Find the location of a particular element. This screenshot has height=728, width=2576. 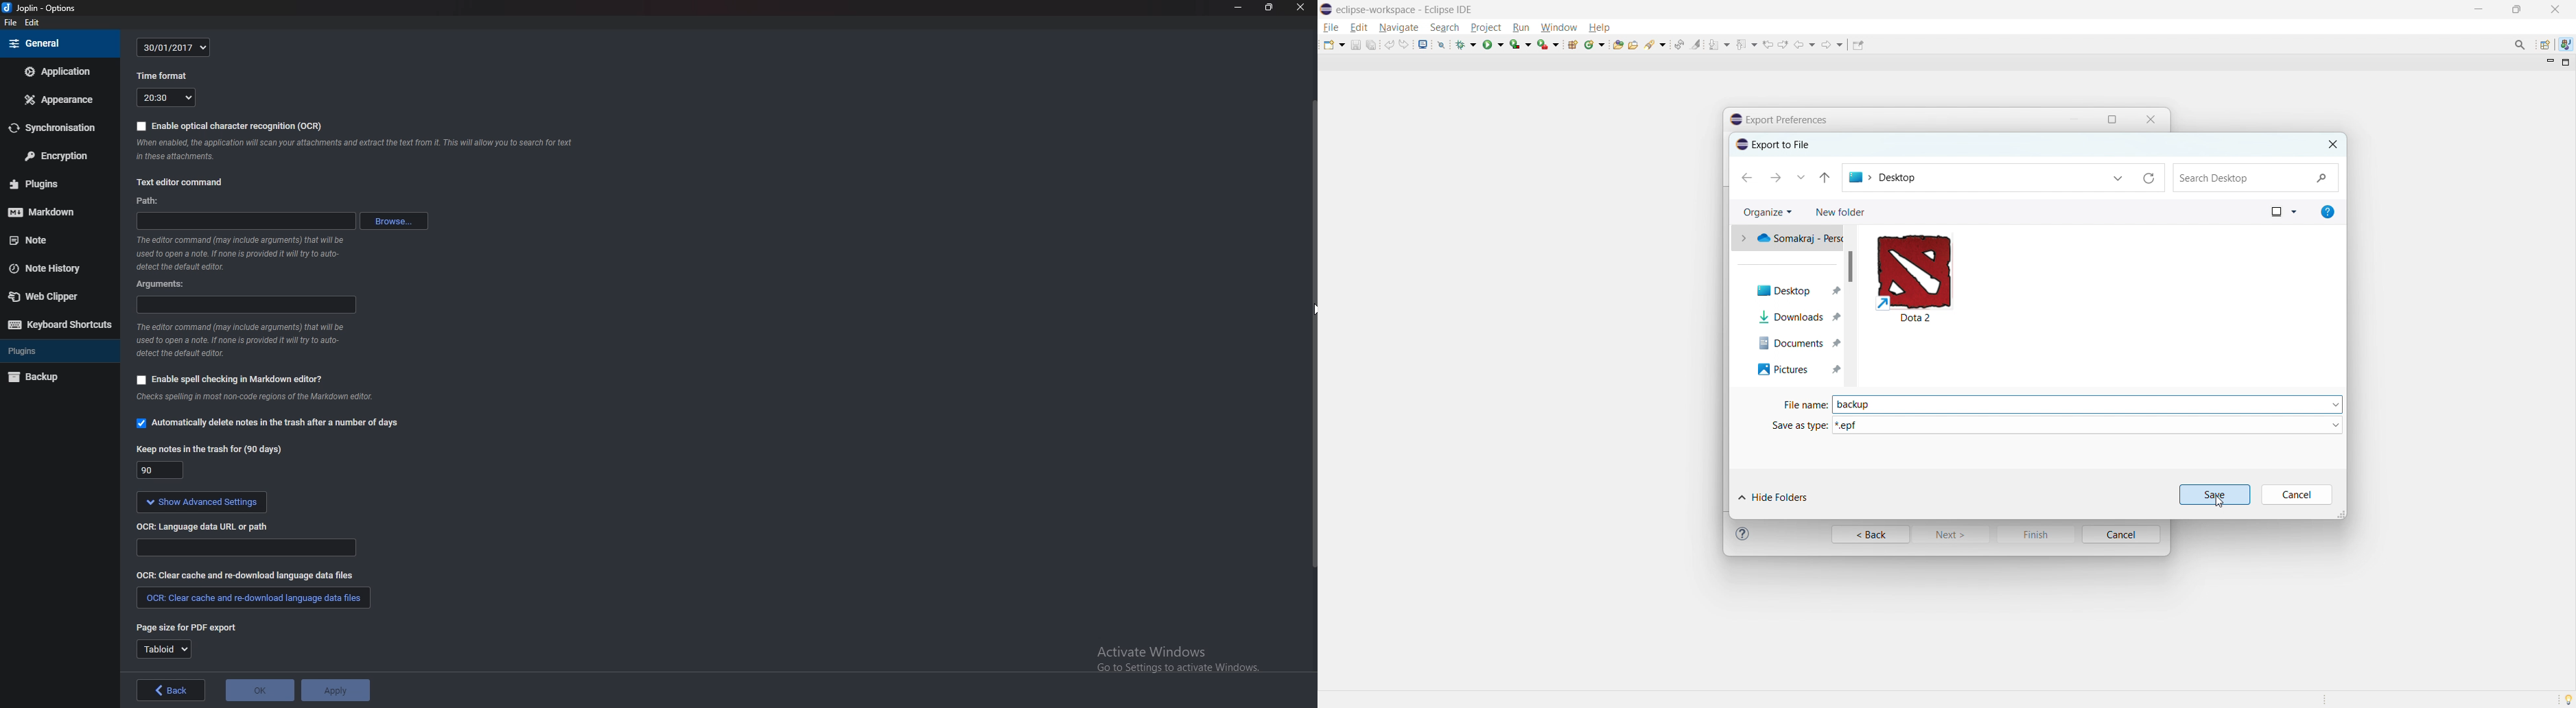

Hide folders is located at coordinates (1803, 492).